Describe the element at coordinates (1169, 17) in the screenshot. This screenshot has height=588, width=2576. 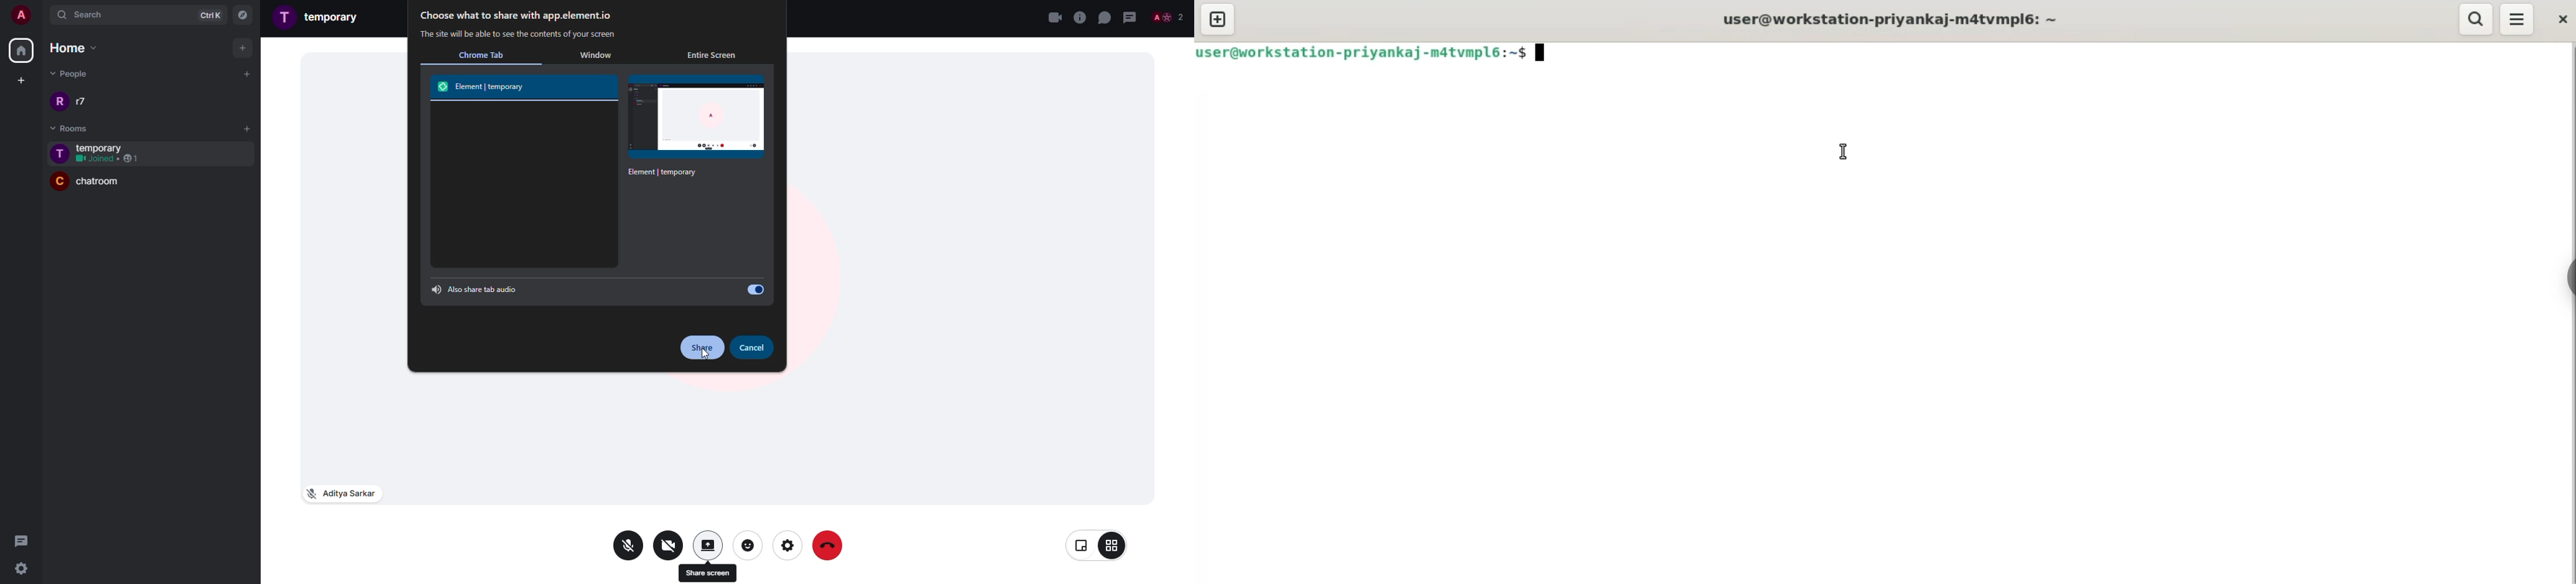
I see `people` at that location.